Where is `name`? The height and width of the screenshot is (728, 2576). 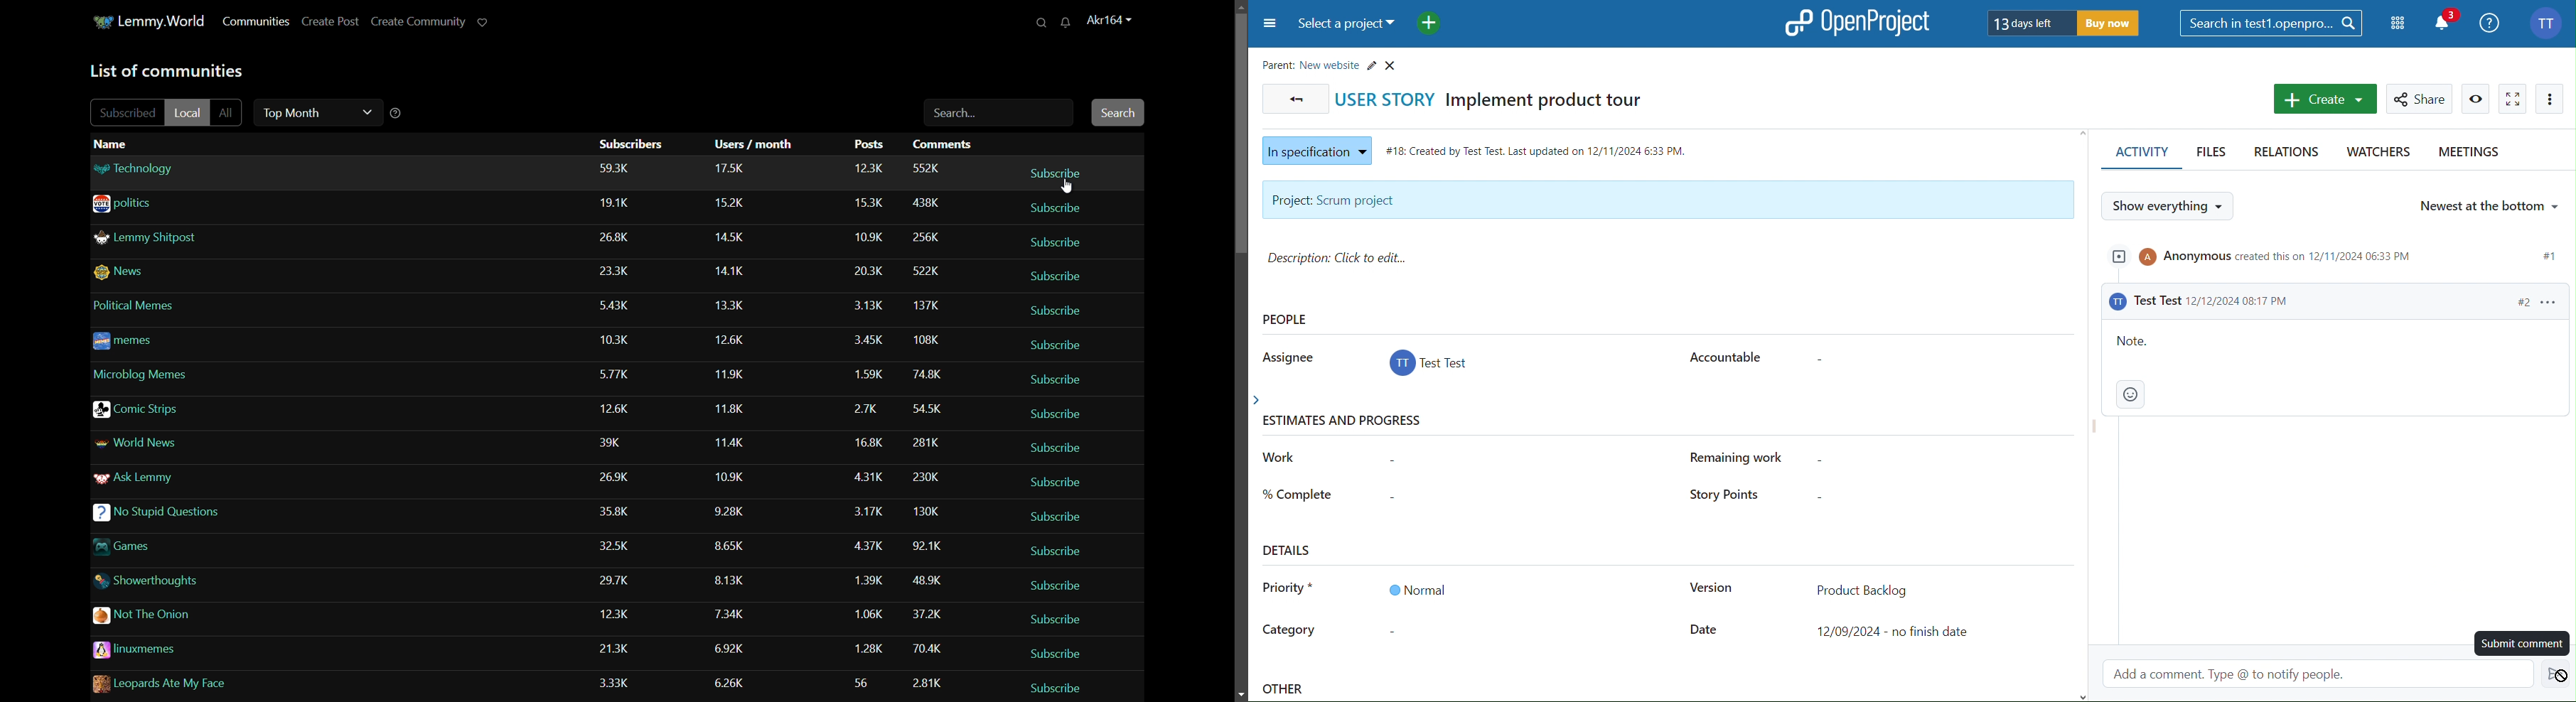 name is located at coordinates (112, 144).